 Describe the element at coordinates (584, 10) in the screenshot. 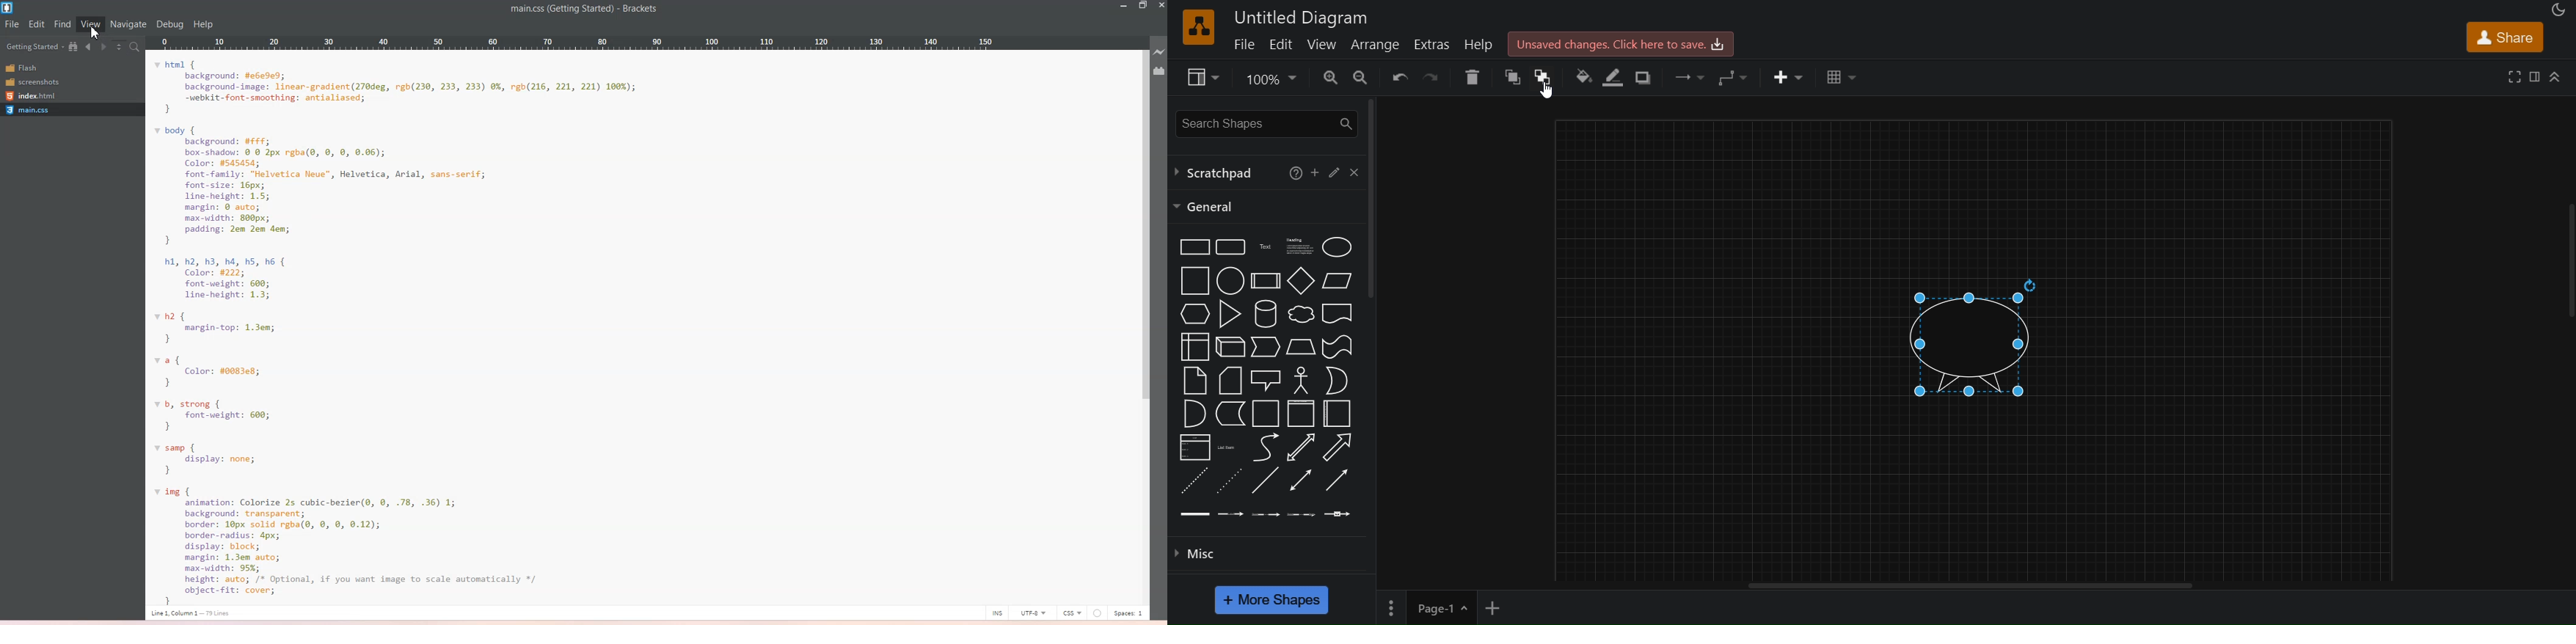

I see `main.css(Getting Started)-Brackets` at that location.